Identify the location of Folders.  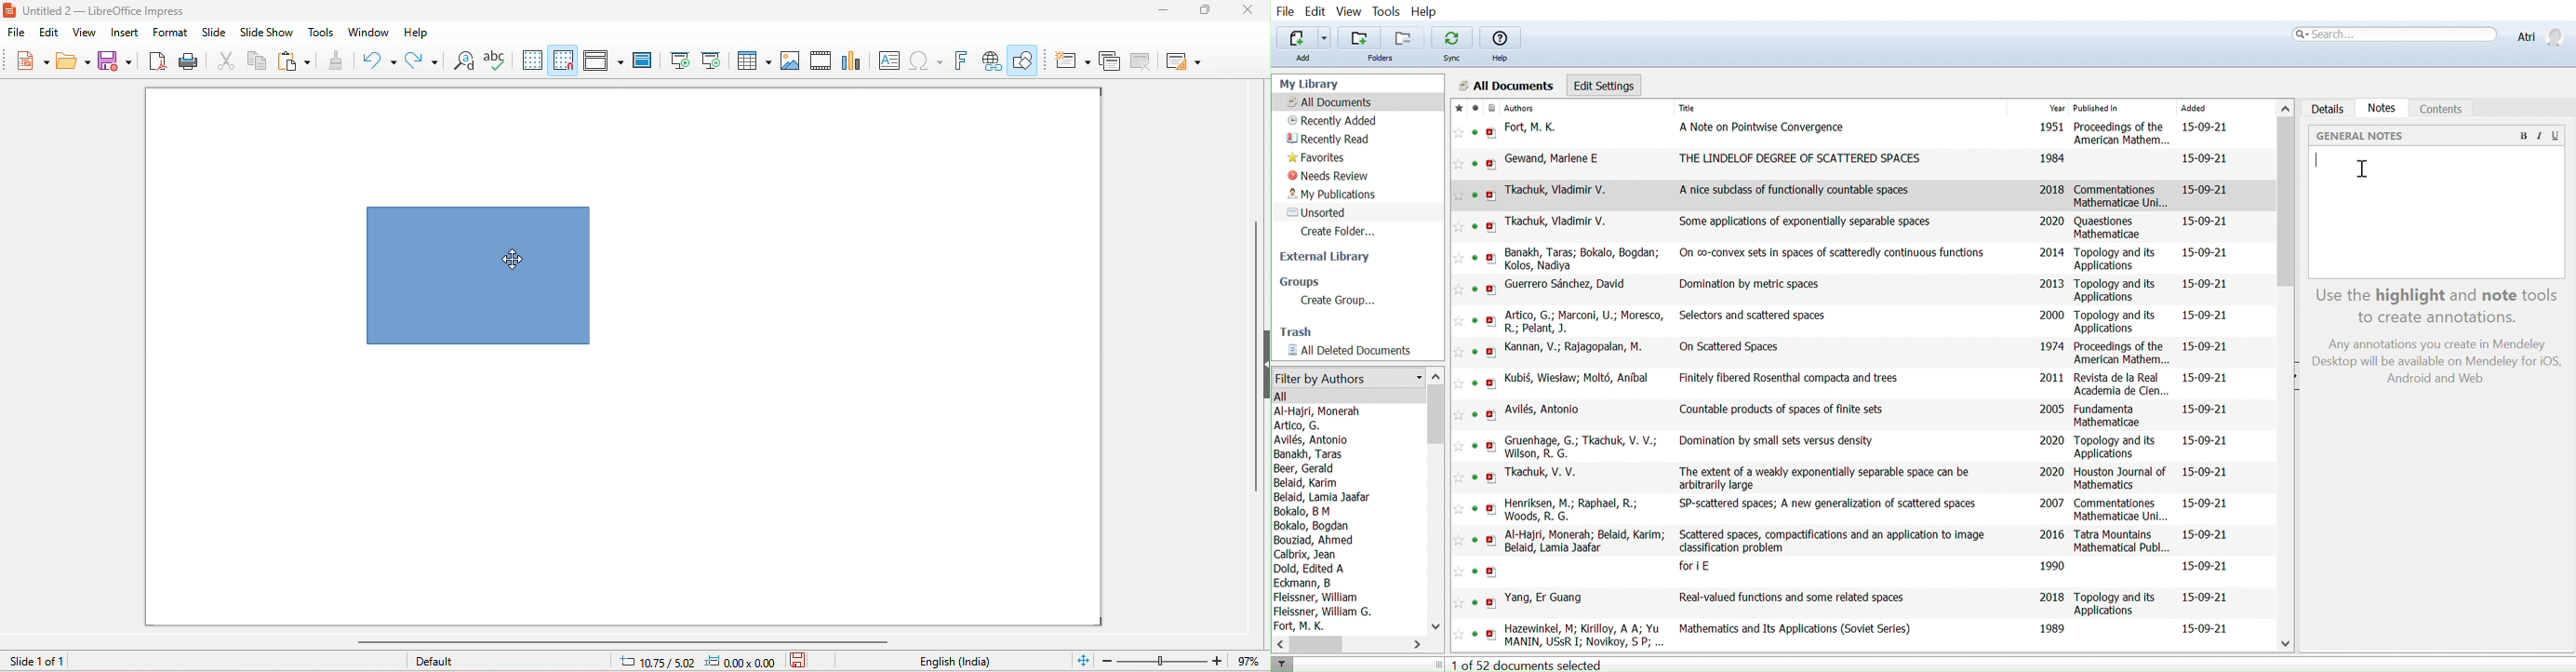
(1382, 58).